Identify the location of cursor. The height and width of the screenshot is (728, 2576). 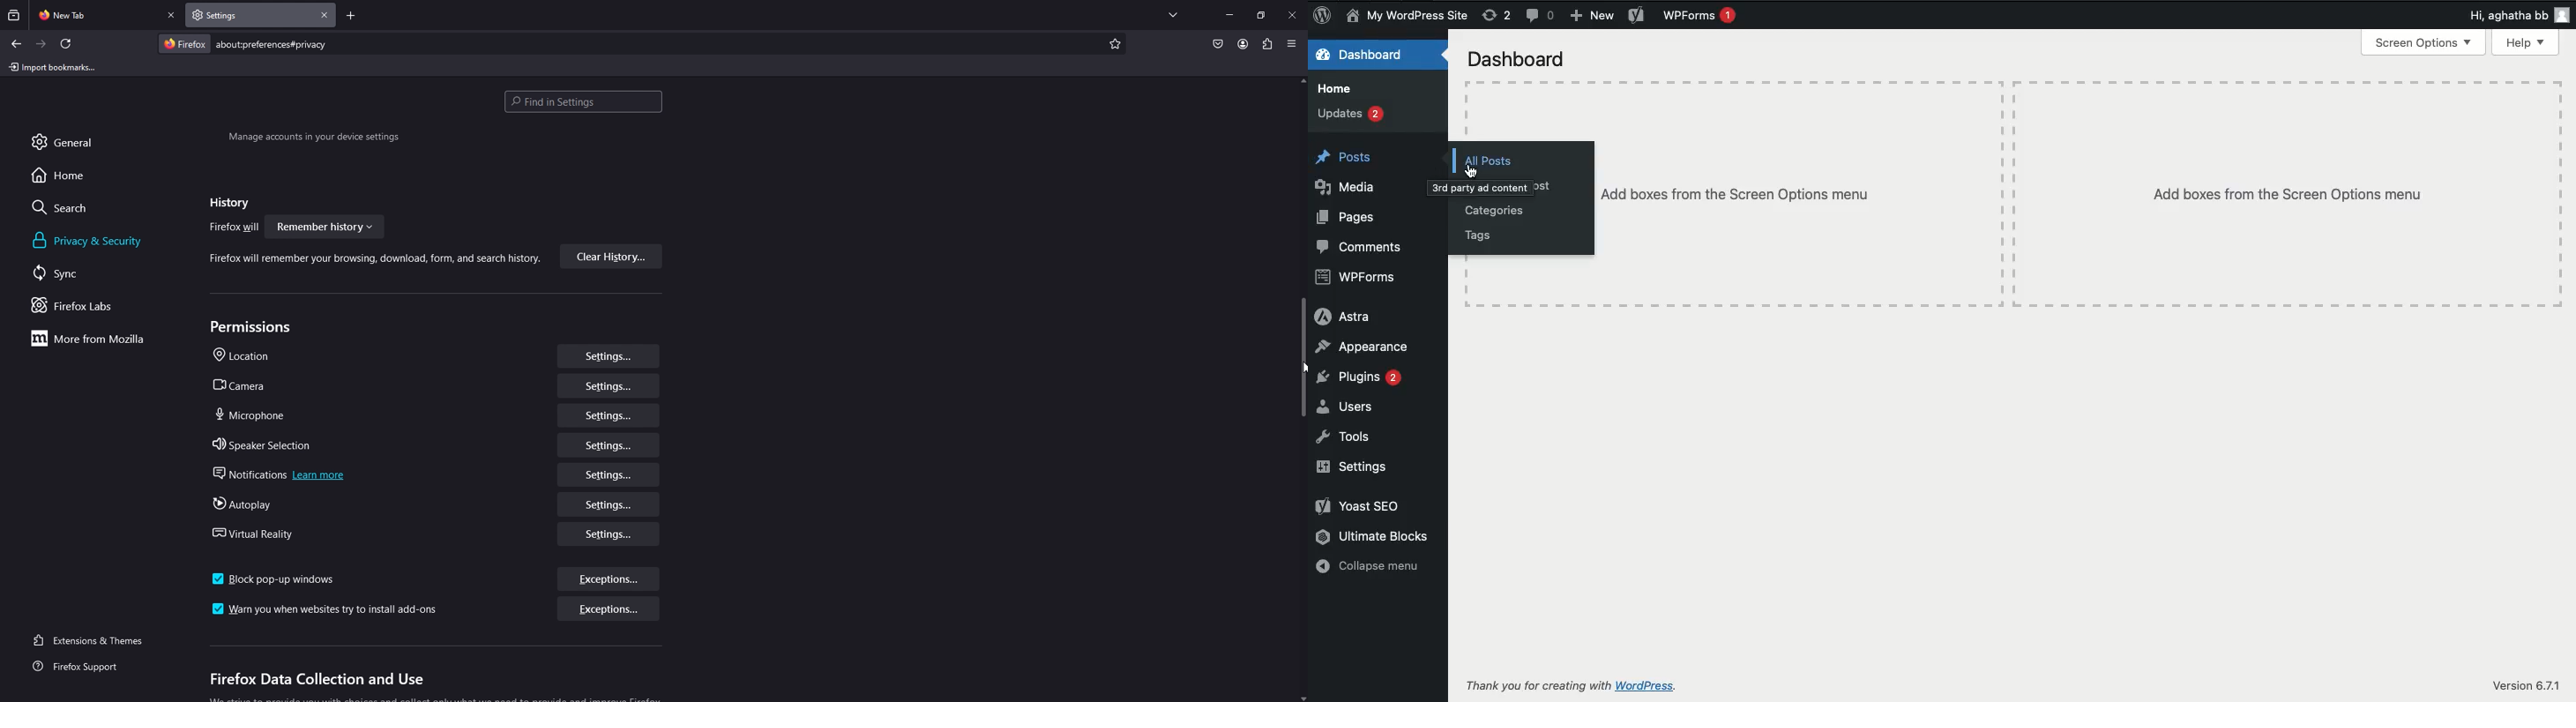
(1300, 371).